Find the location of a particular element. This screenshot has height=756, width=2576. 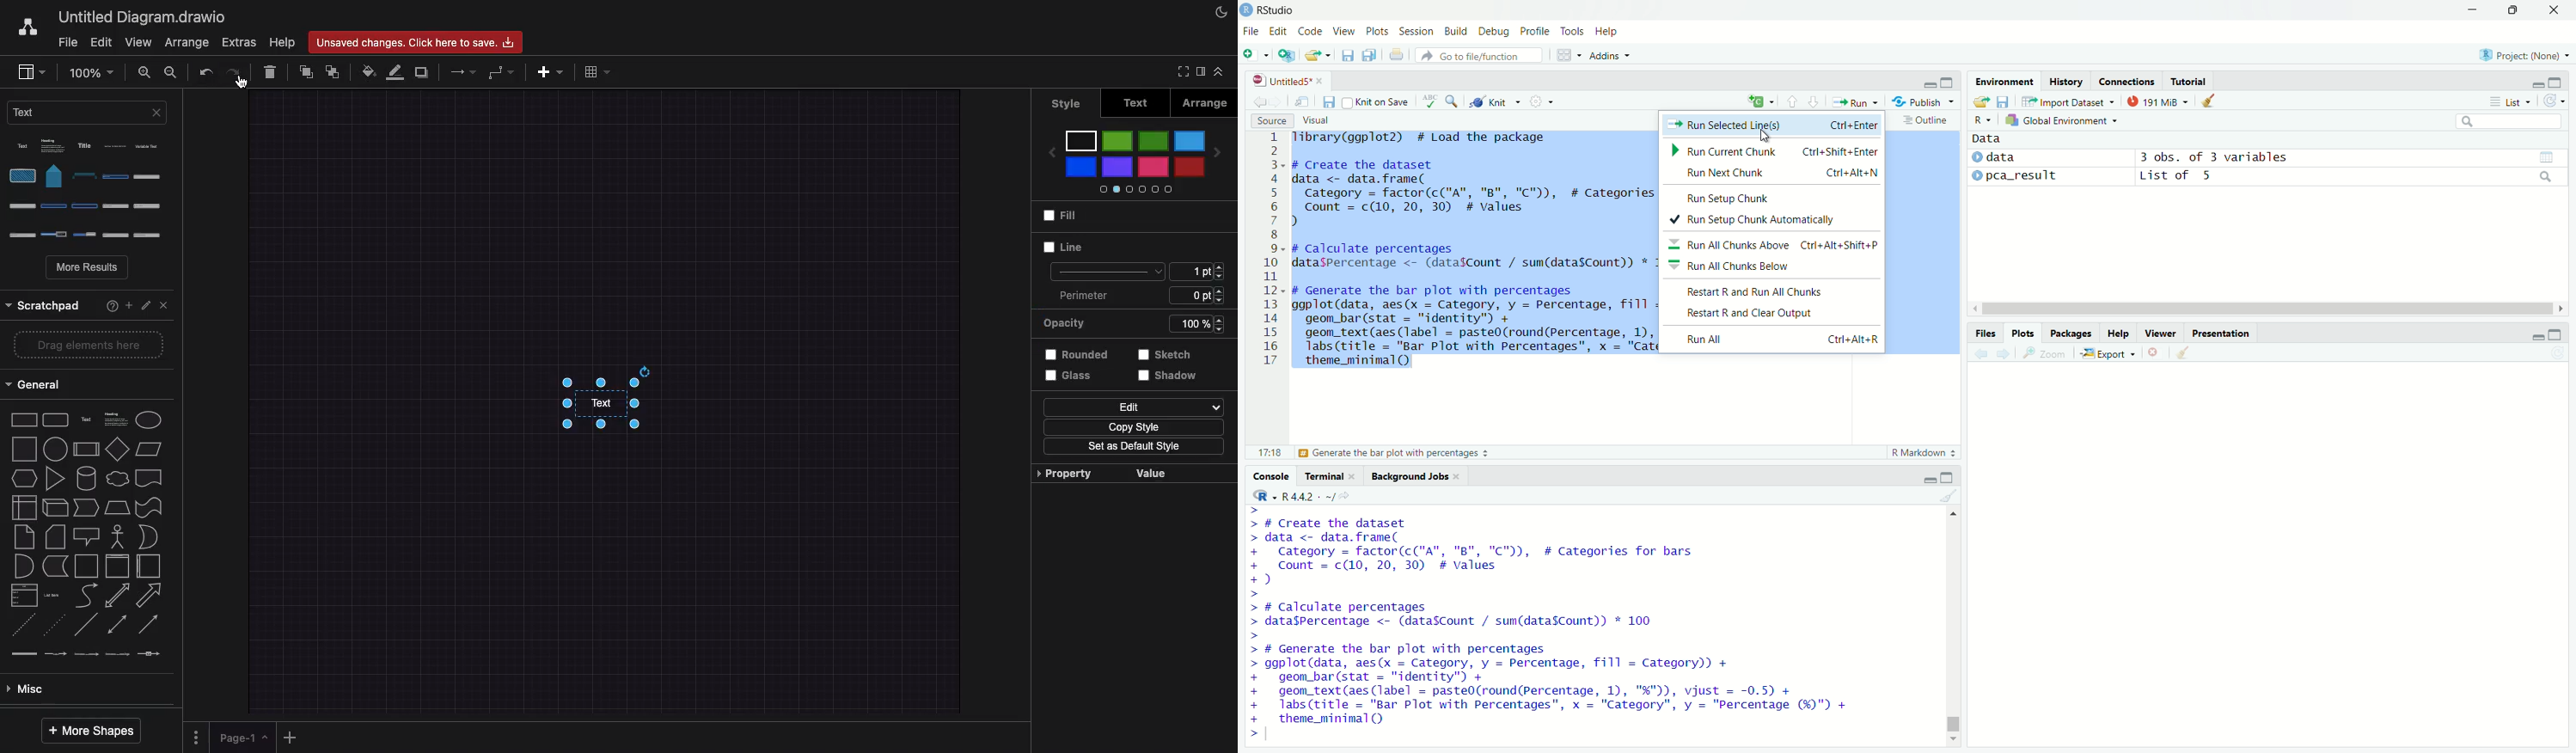

cursor is located at coordinates (1767, 134).